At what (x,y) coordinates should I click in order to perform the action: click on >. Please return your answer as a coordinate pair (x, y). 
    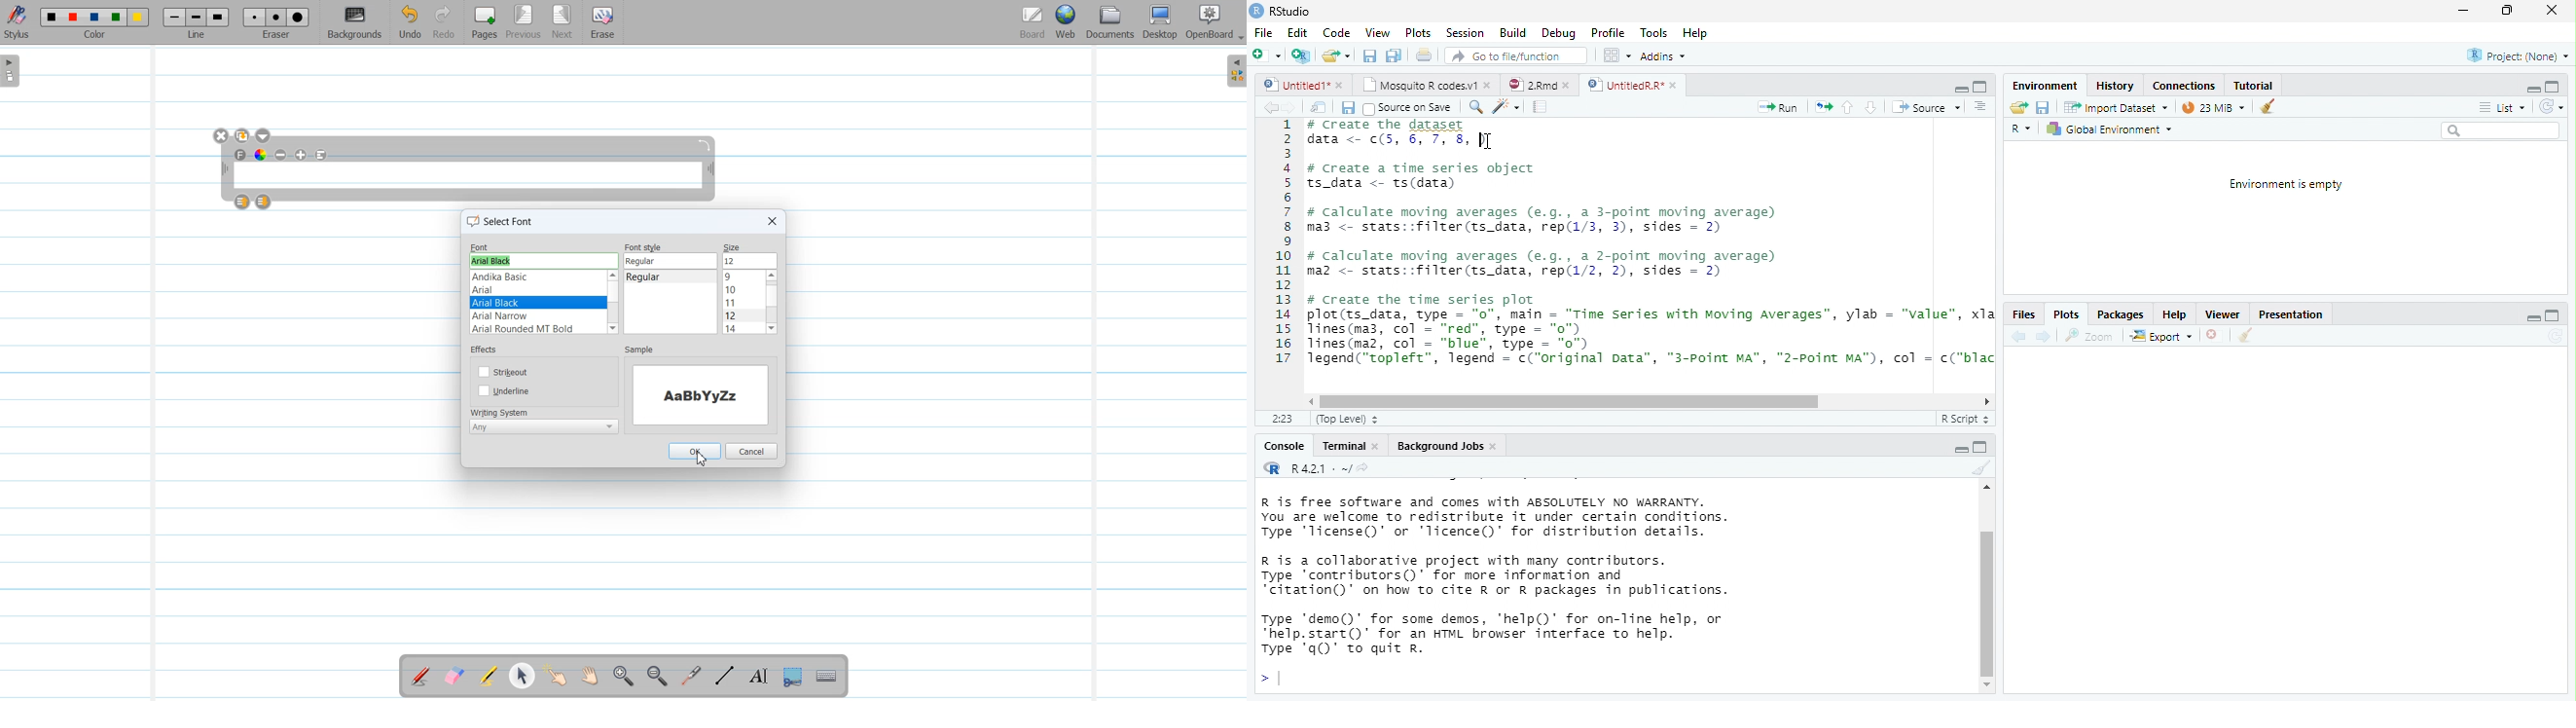
    Looking at the image, I should click on (1269, 680).